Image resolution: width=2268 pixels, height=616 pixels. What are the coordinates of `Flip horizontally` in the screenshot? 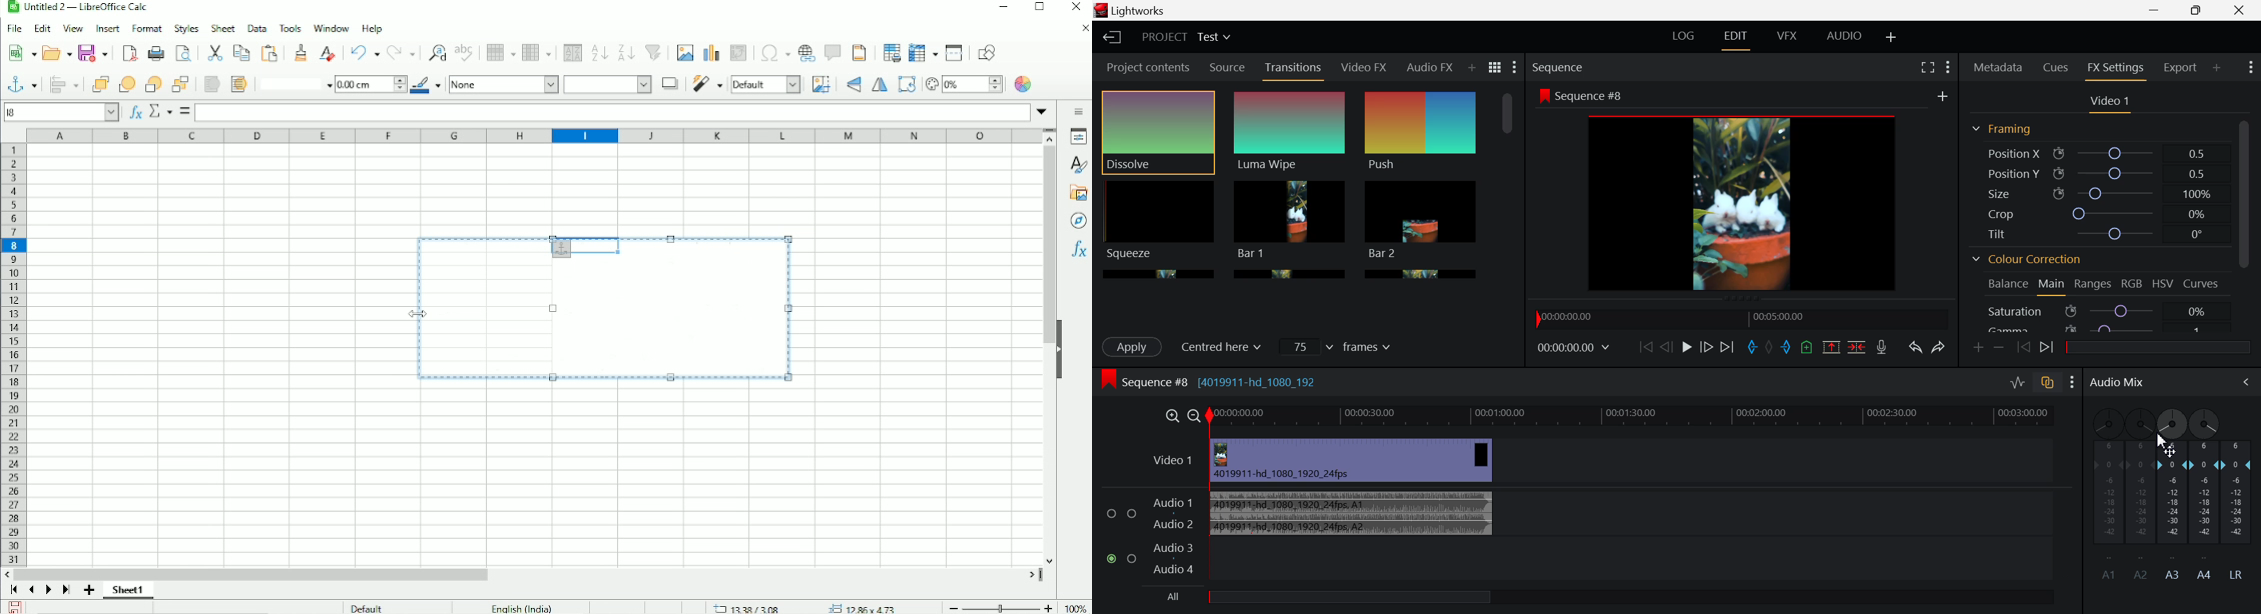 It's located at (880, 86).